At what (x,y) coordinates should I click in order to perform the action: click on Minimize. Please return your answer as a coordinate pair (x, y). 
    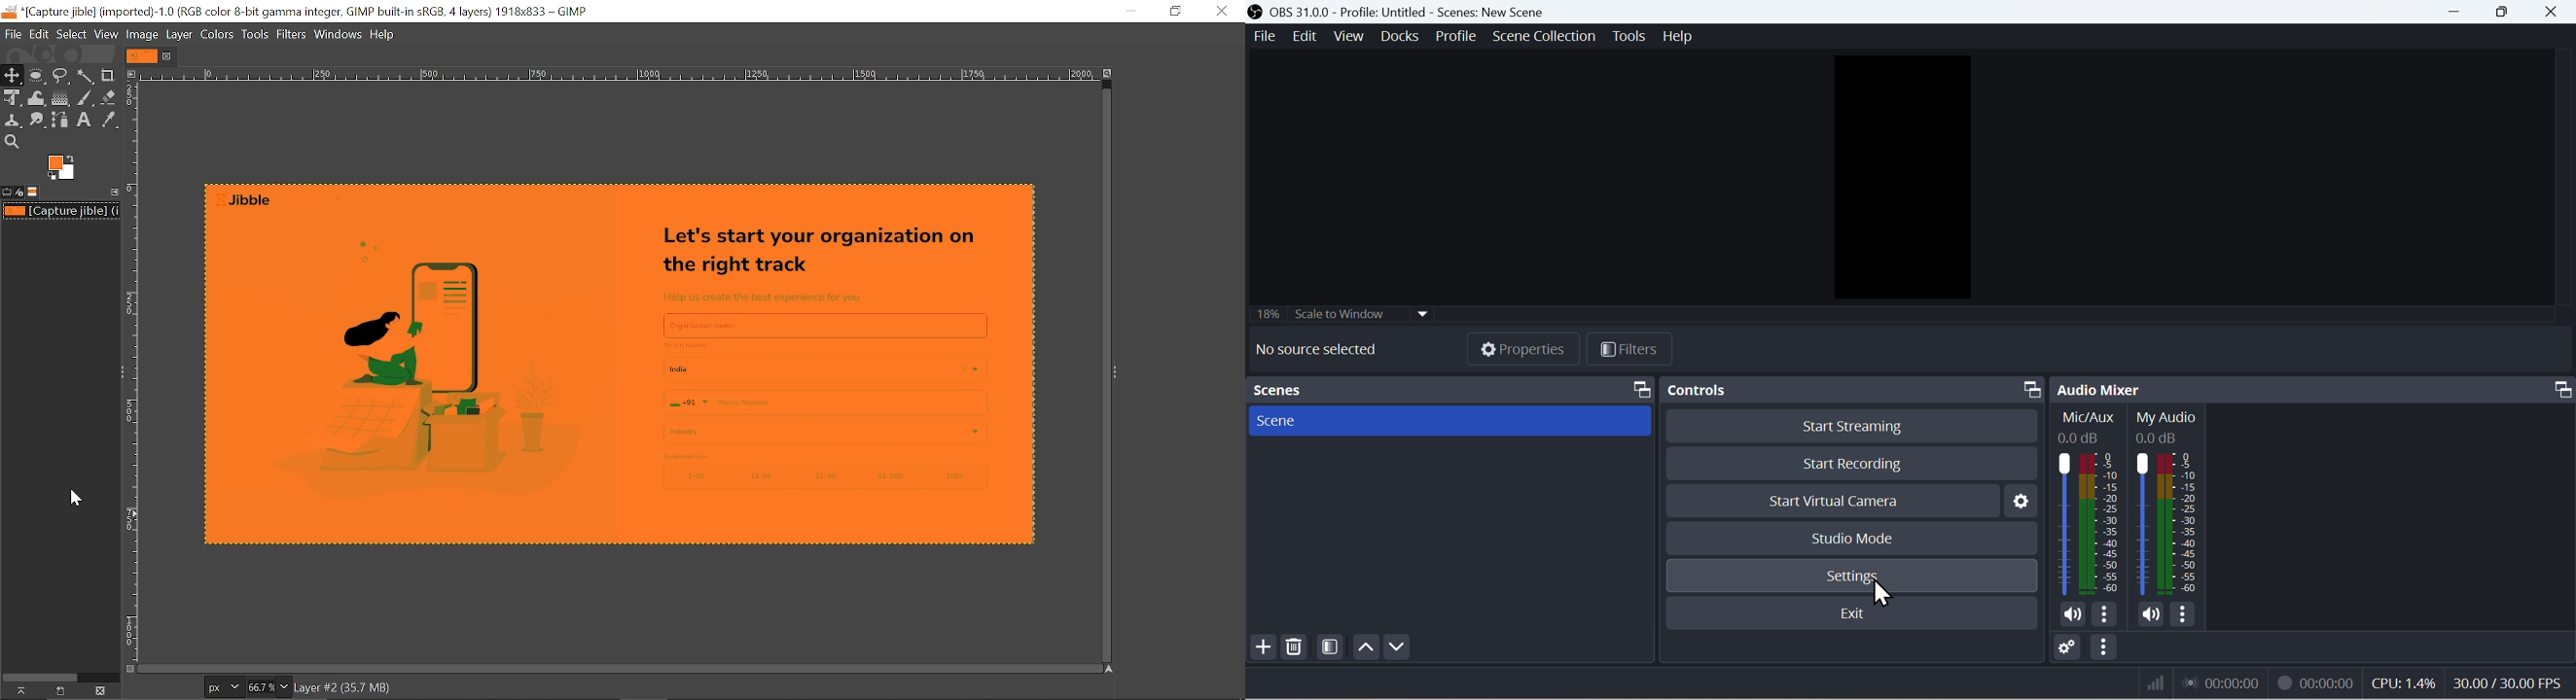
    Looking at the image, I should click on (1127, 12).